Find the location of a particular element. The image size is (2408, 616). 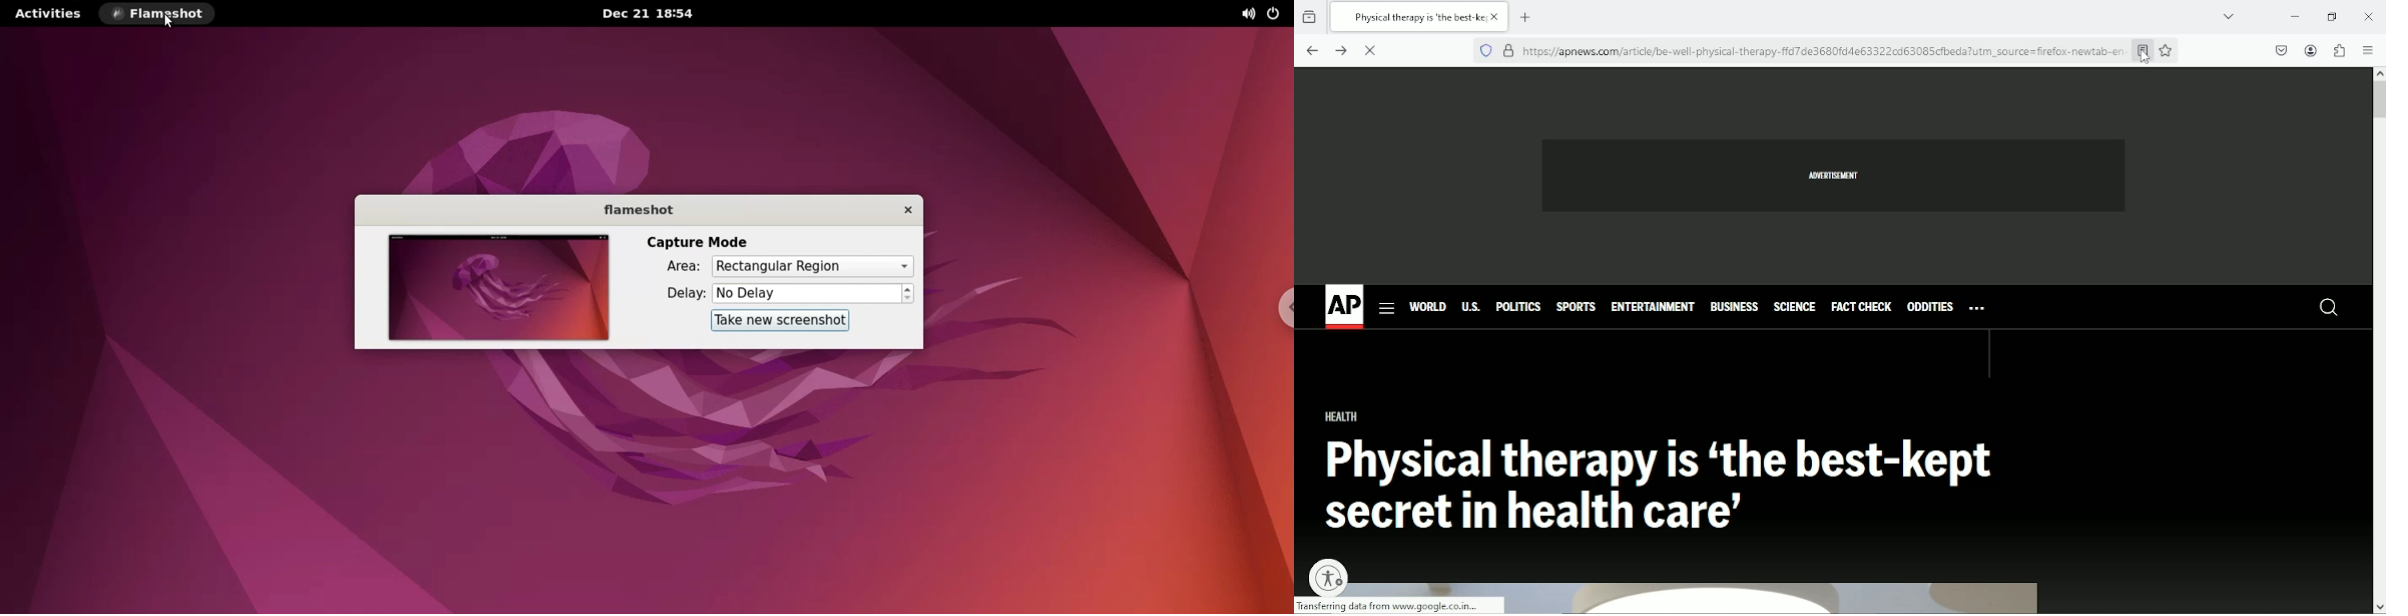

current tab is located at coordinates (1420, 17).